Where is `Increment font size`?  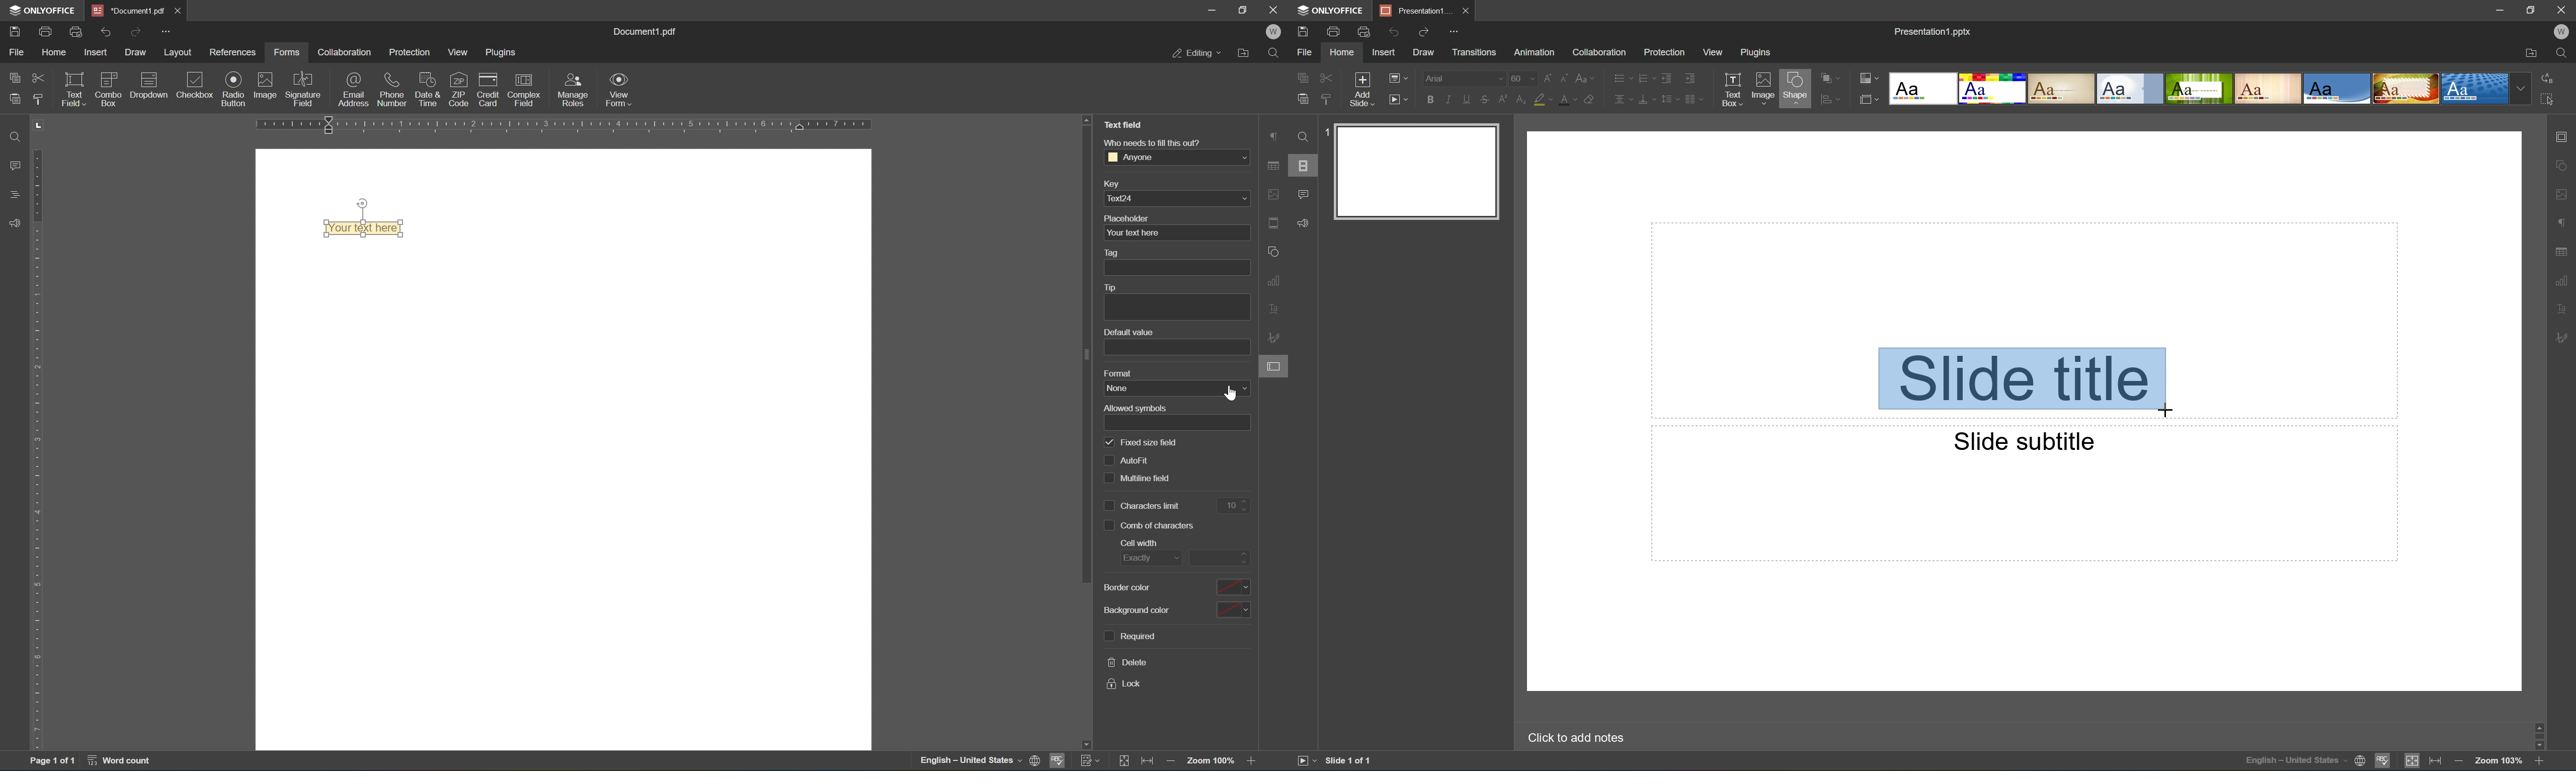
Increment font size is located at coordinates (1546, 77).